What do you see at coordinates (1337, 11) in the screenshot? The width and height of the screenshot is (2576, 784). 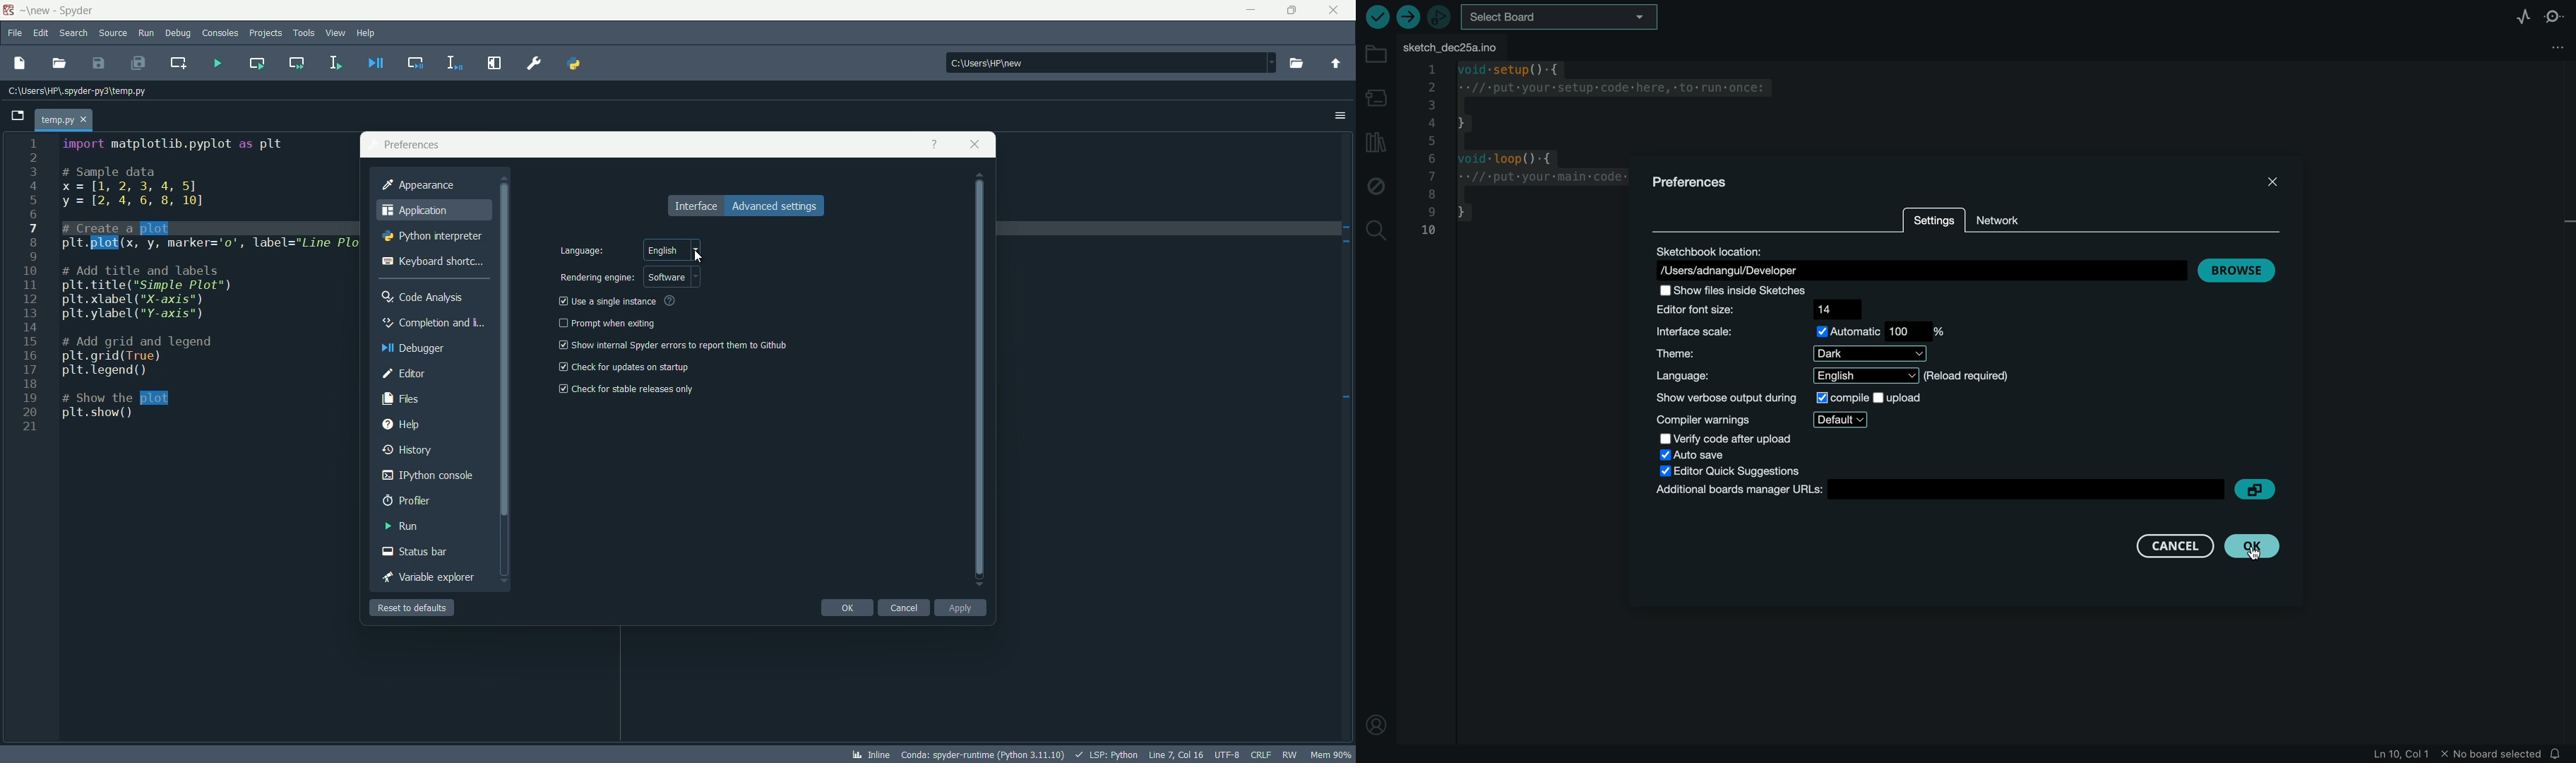 I see `close app` at bounding box center [1337, 11].